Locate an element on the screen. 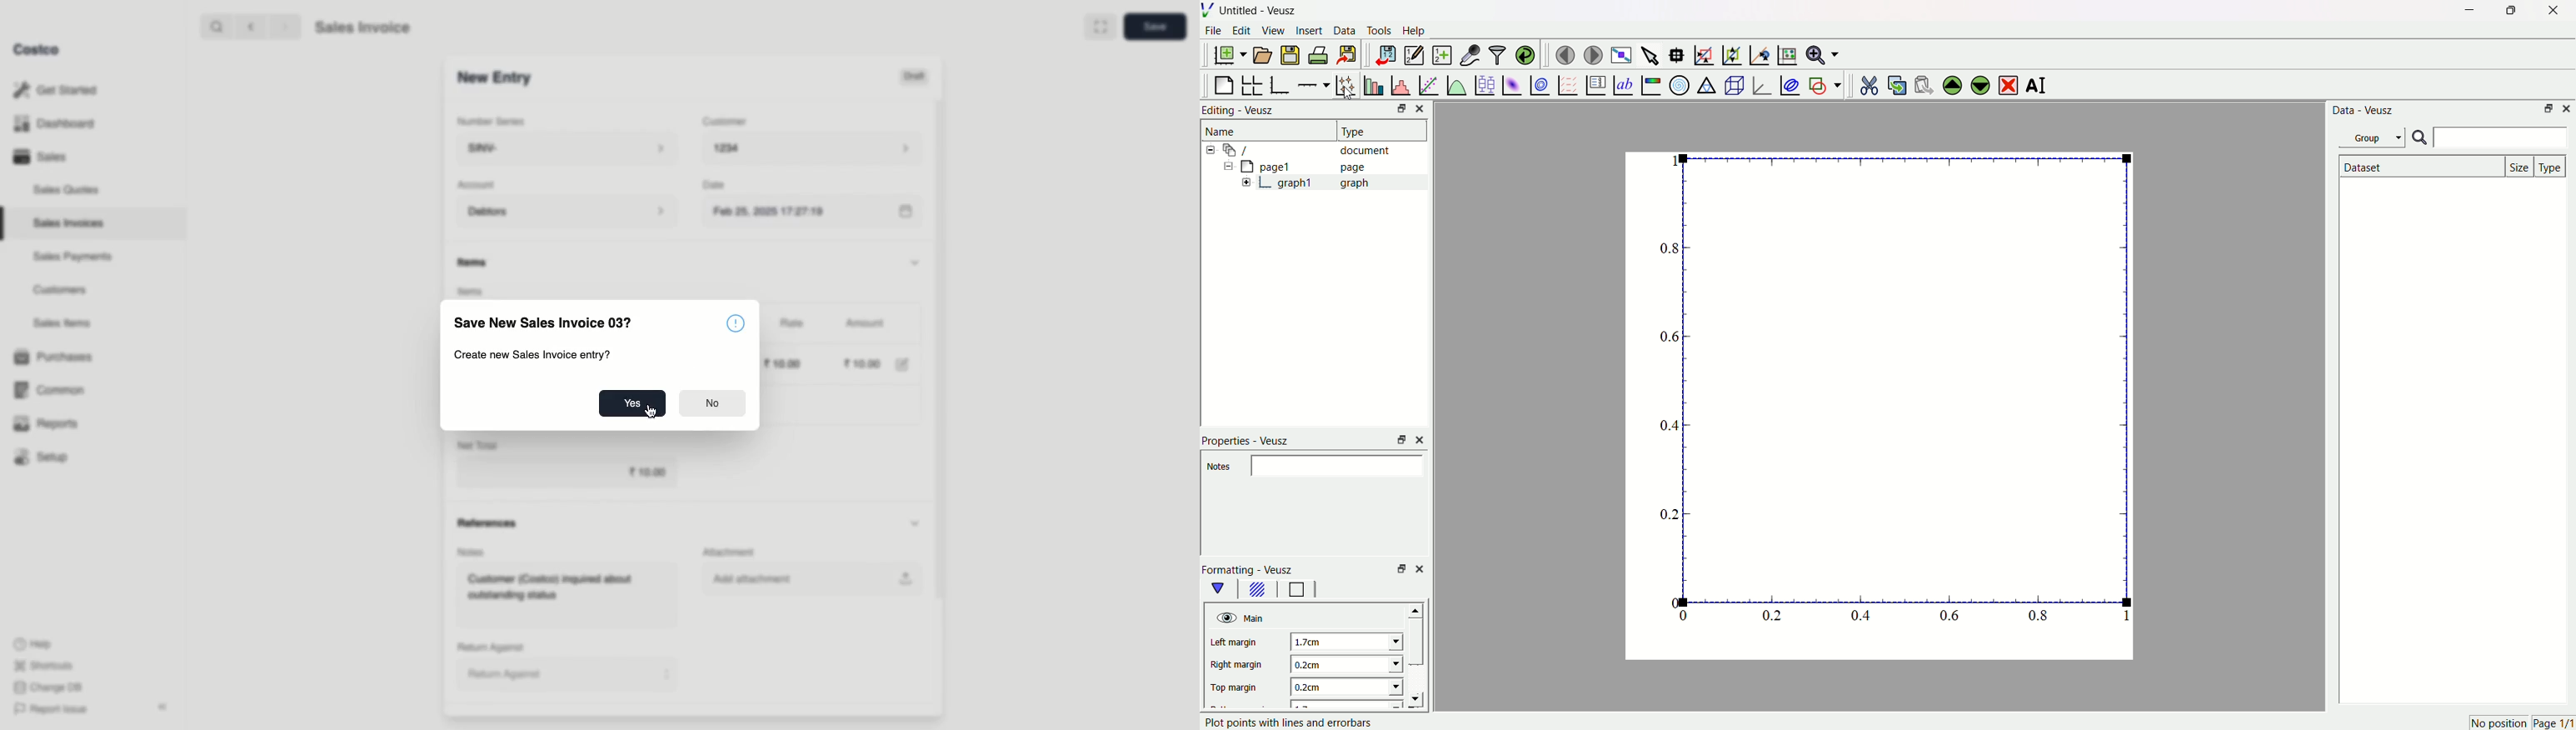 Image resolution: width=2576 pixels, height=756 pixels. background is located at coordinates (1258, 591).